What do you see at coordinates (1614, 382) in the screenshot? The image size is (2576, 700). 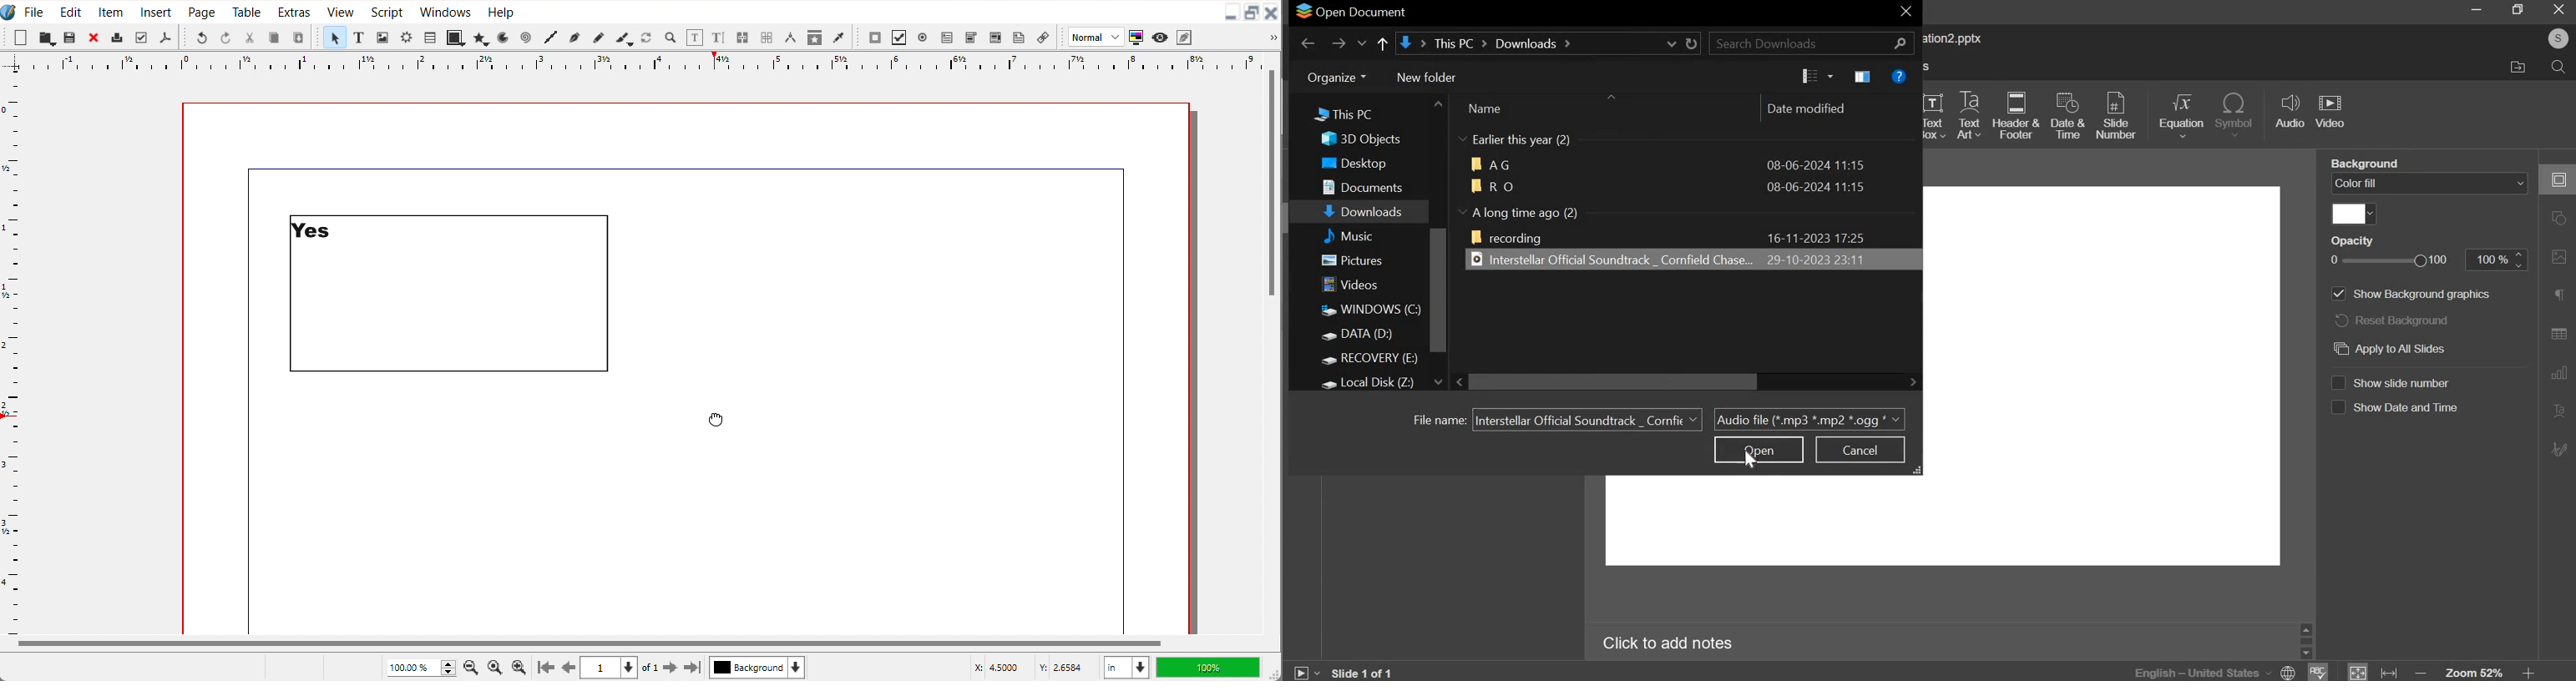 I see `horizontal scrollbar` at bounding box center [1614, 382].